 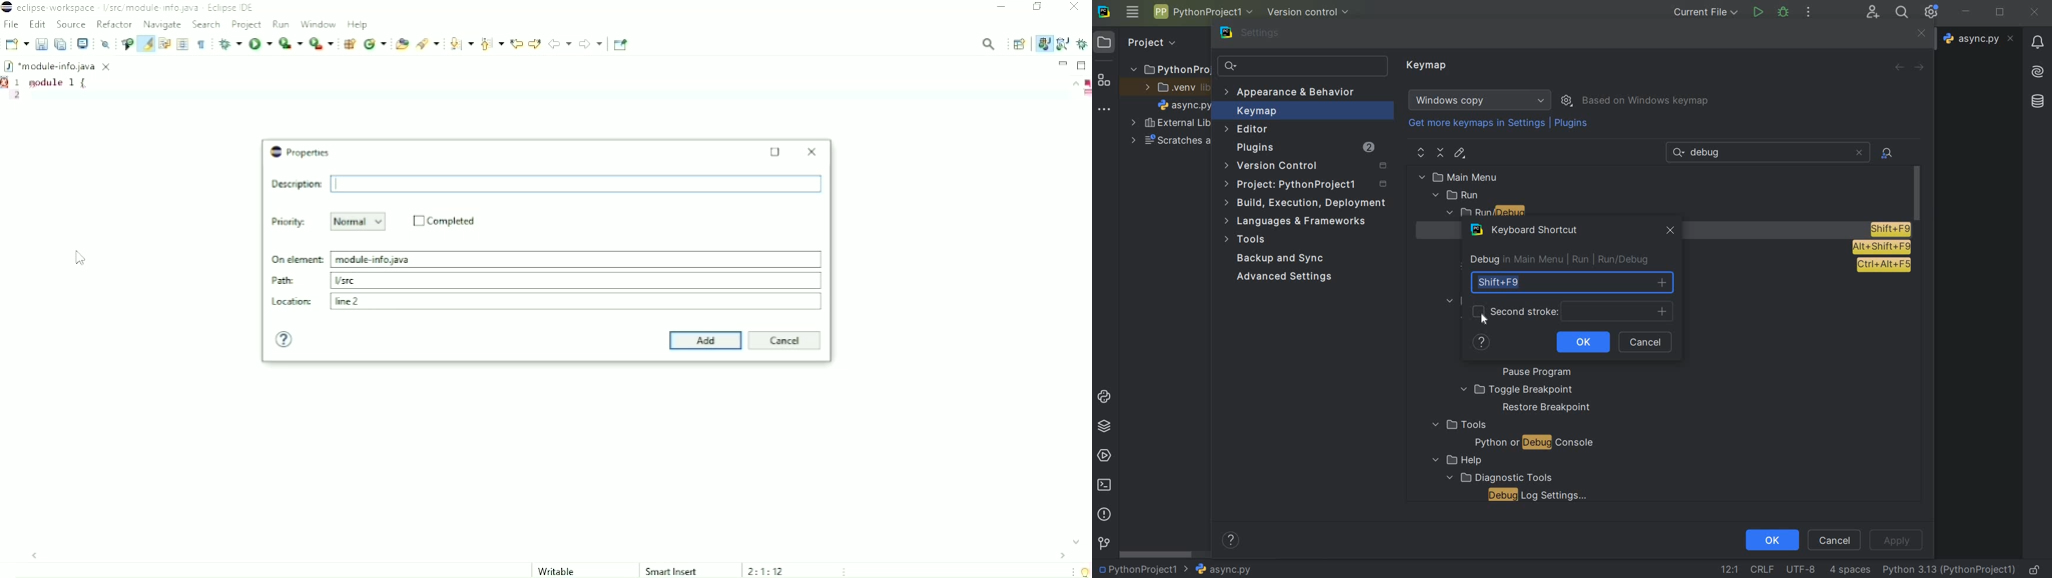 What do you see at coordinates (1459, 153) in the screenshot?
I see `edit shortcut` at bounding box center [1459, 153].